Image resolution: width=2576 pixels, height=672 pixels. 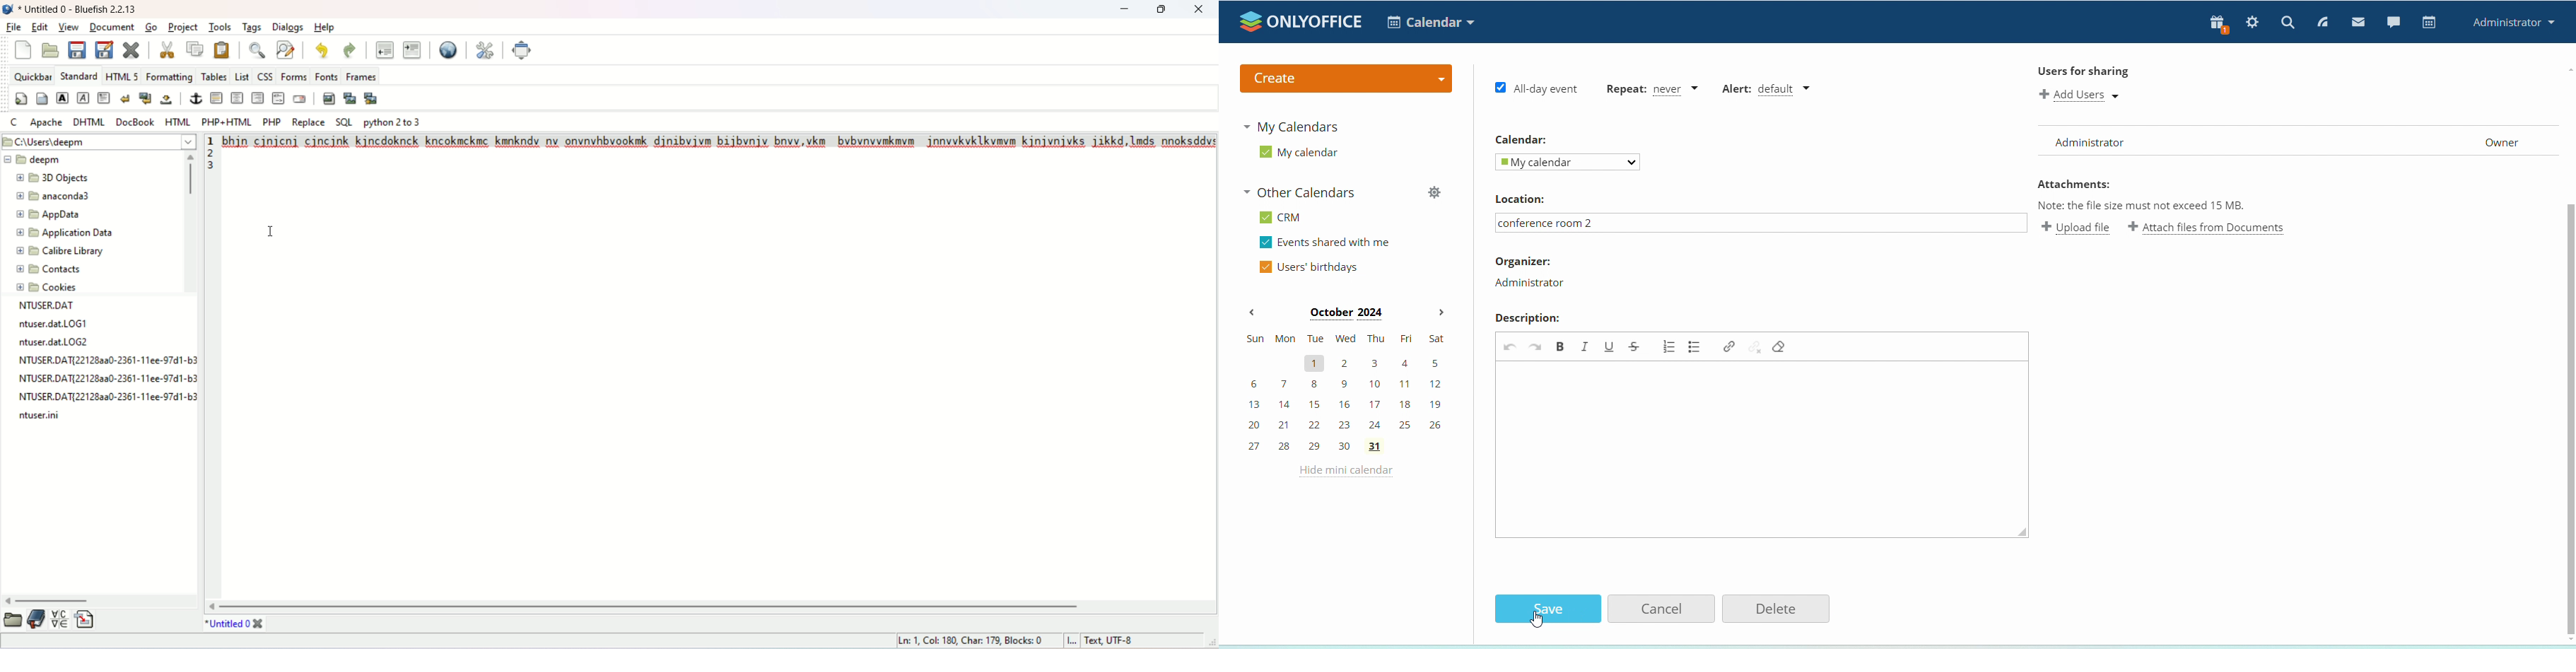 I want to click on horizontal scroll bar, so click(x=100, y=601).